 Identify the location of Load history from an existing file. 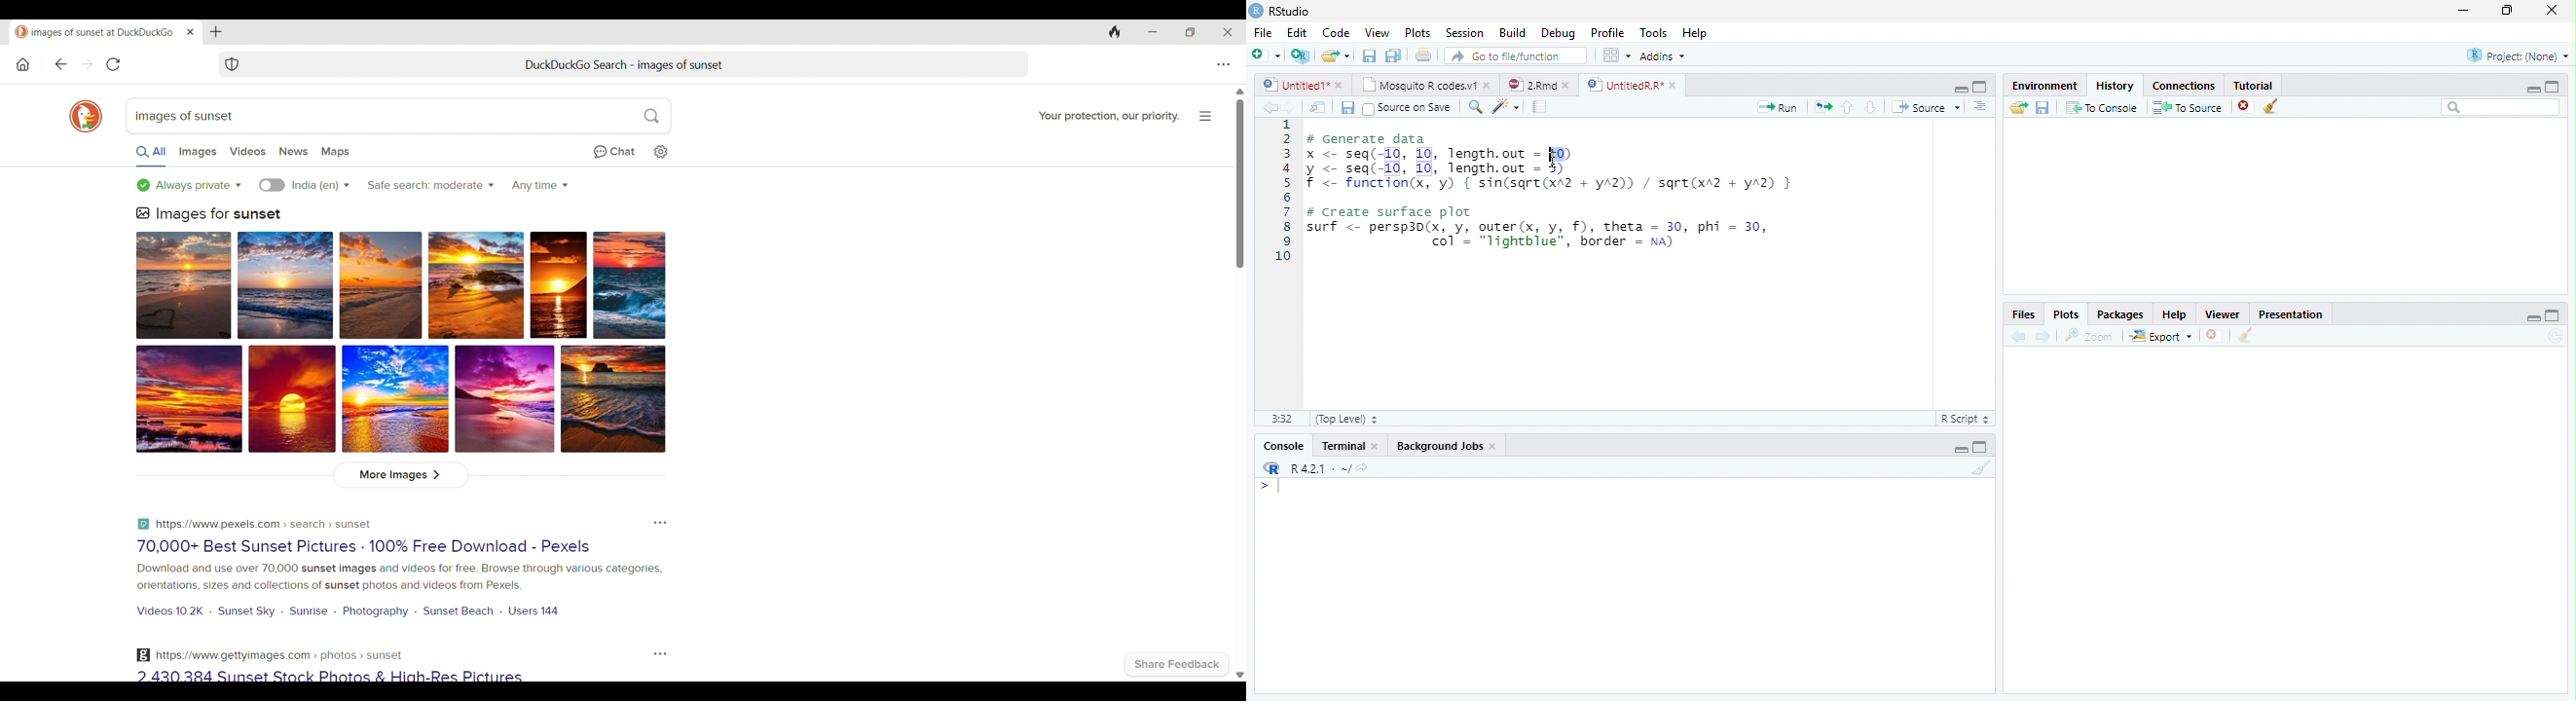
(2017, 108).